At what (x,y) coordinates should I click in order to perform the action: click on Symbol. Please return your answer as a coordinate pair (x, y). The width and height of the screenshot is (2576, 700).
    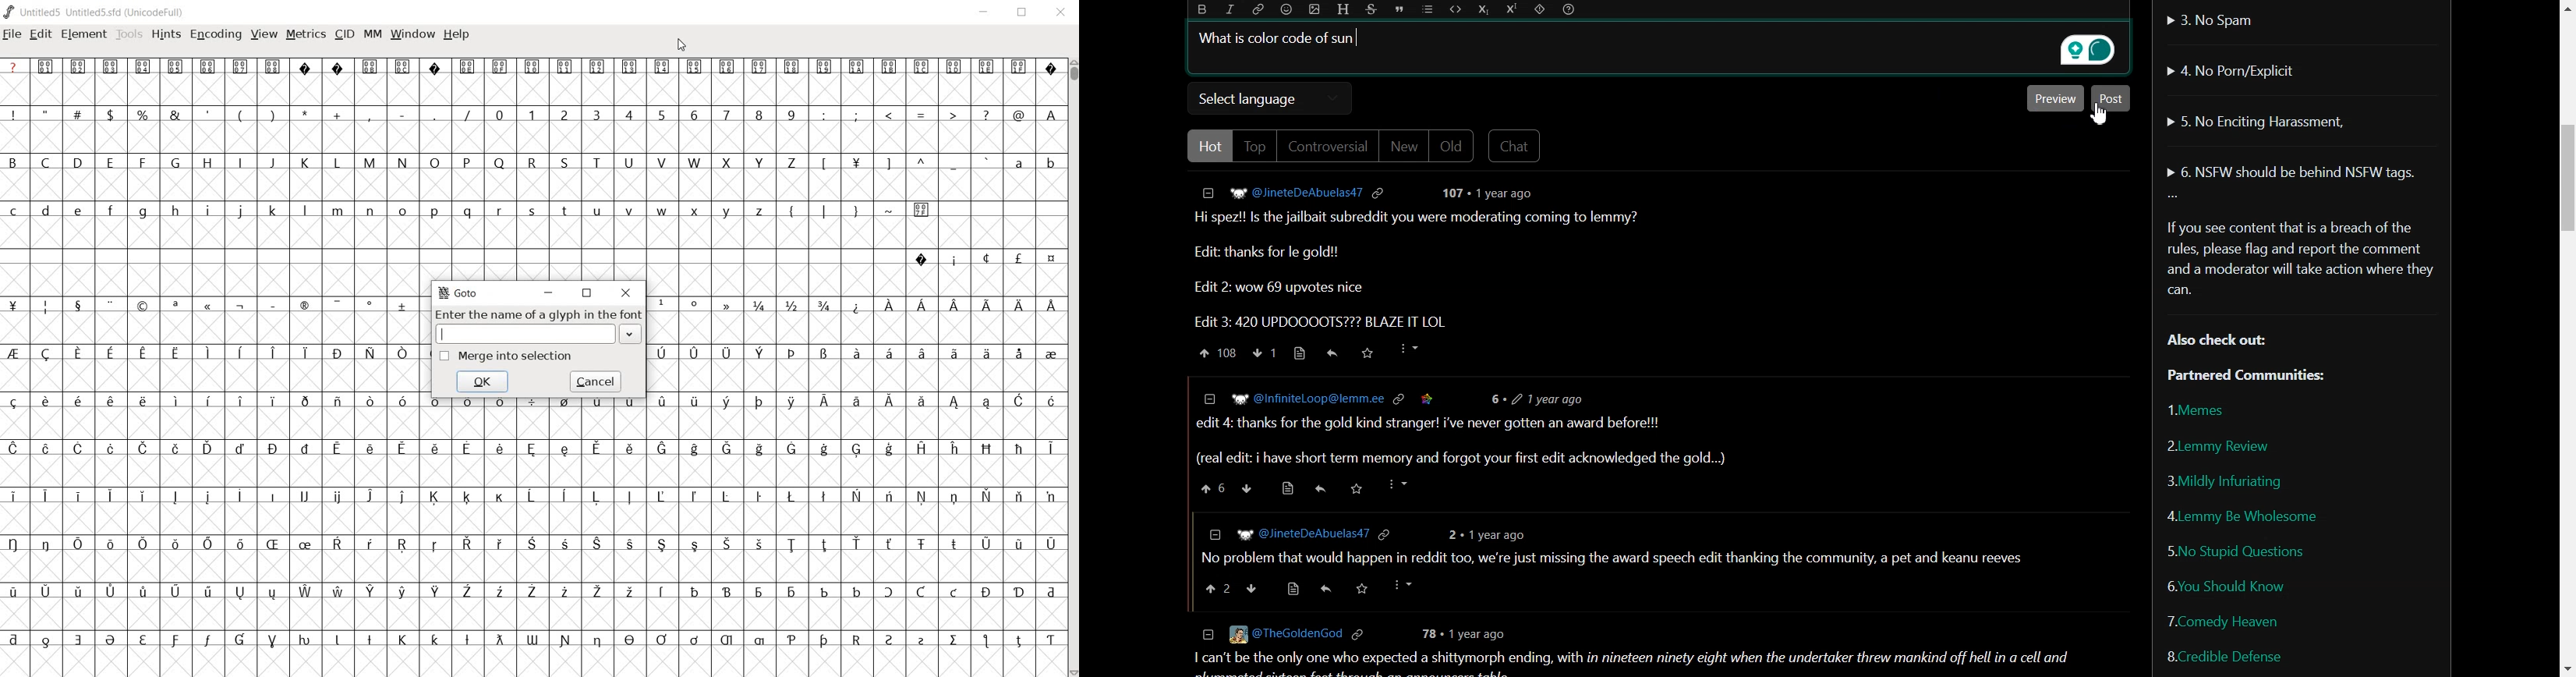
    Looking at the image, I should click on (1019, 639).